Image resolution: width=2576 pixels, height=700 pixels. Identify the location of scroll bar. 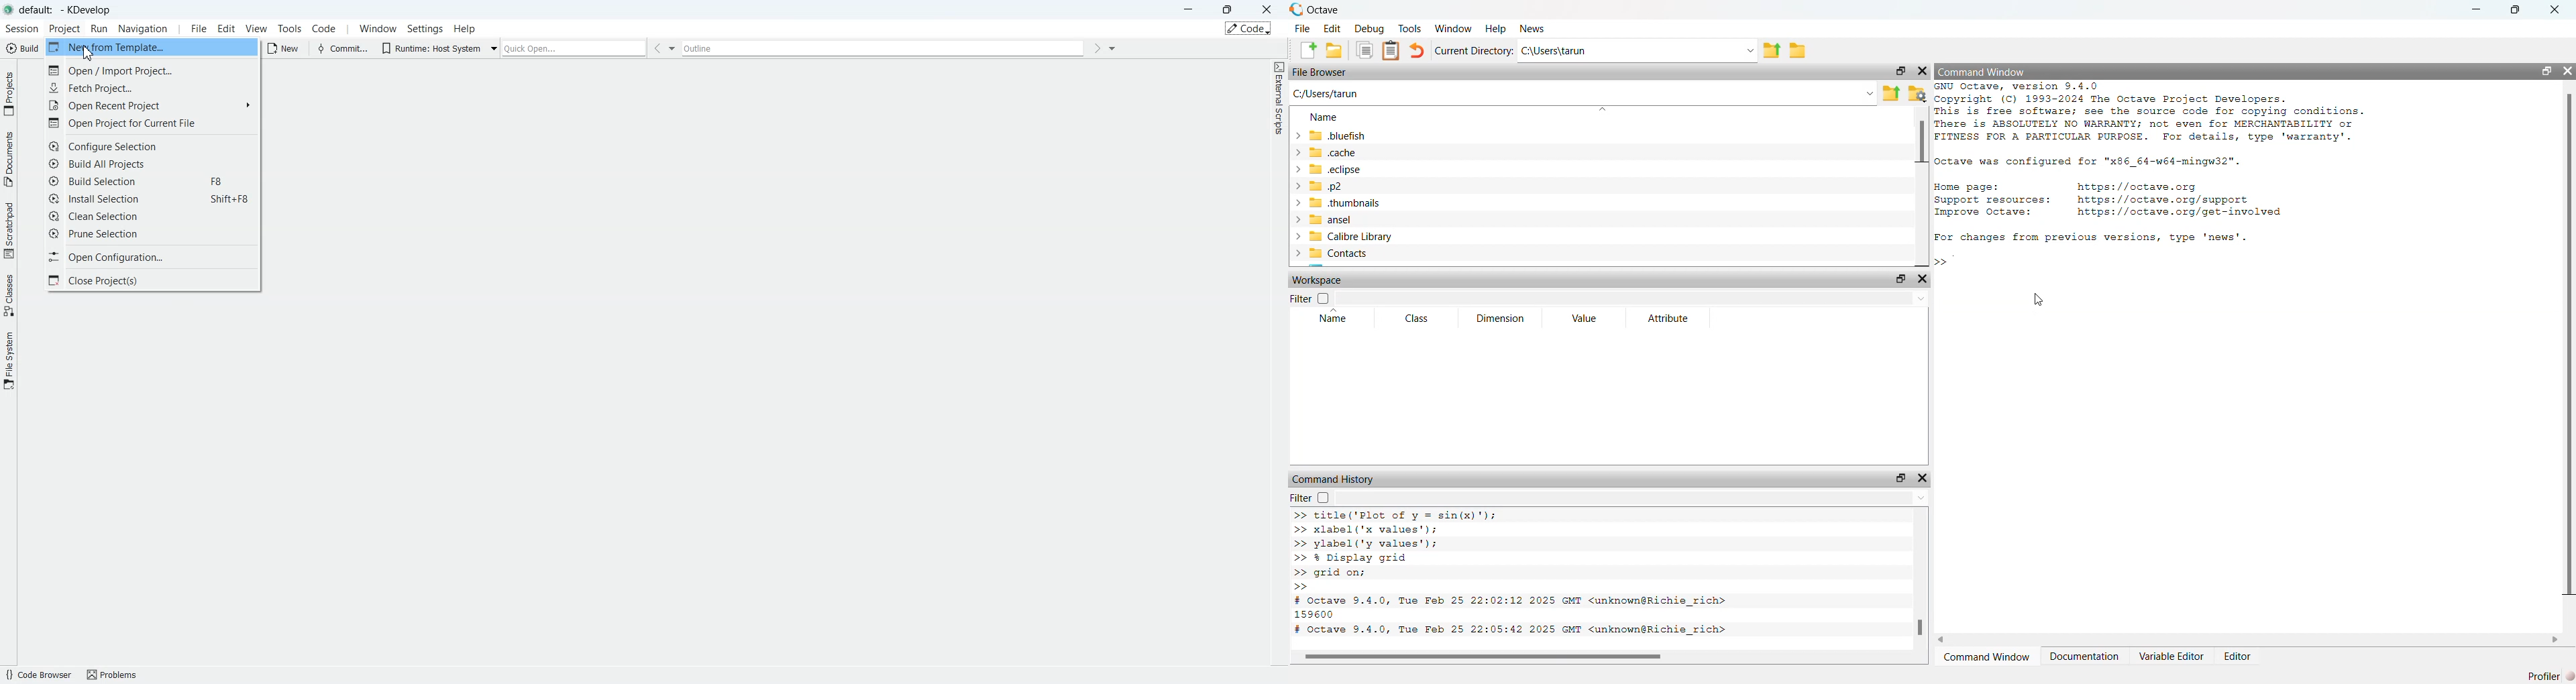
(2568, 345).